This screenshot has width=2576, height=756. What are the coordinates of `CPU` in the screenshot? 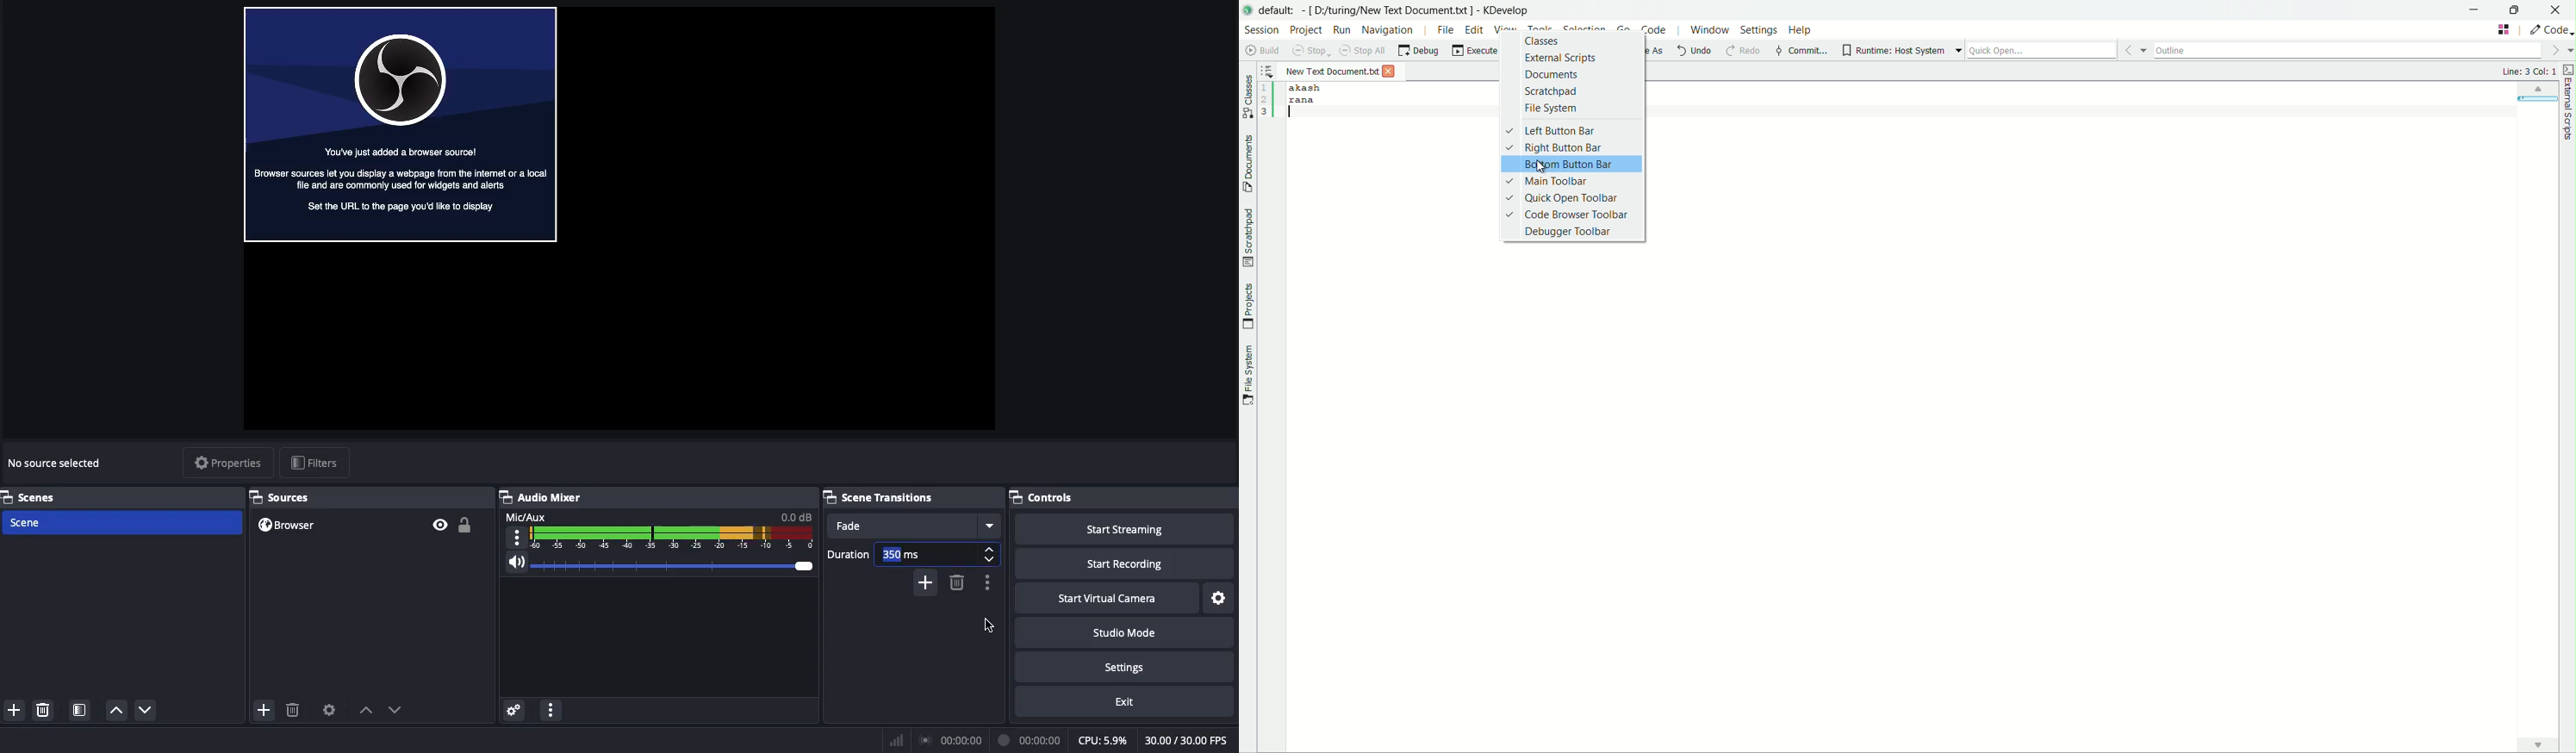 It's located at (1100, 740).